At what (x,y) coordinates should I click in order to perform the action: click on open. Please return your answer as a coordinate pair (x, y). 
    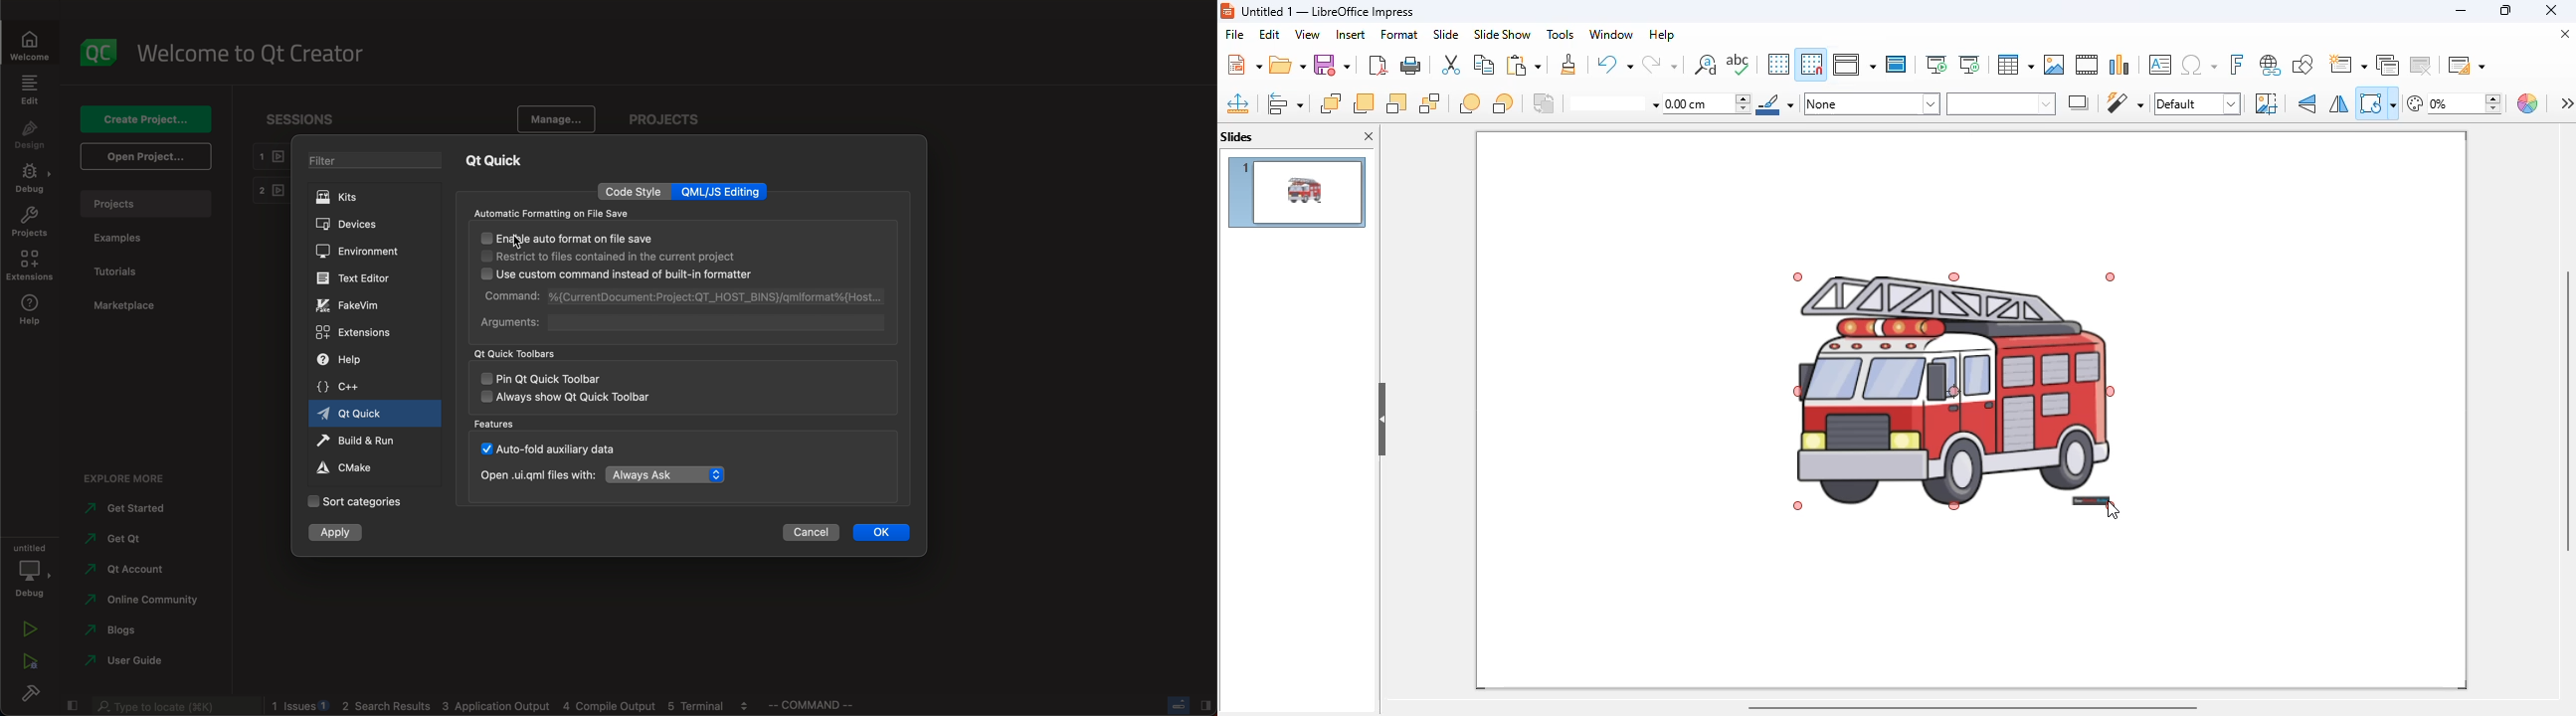
    Looking at the image, I should click on (1288, 66).